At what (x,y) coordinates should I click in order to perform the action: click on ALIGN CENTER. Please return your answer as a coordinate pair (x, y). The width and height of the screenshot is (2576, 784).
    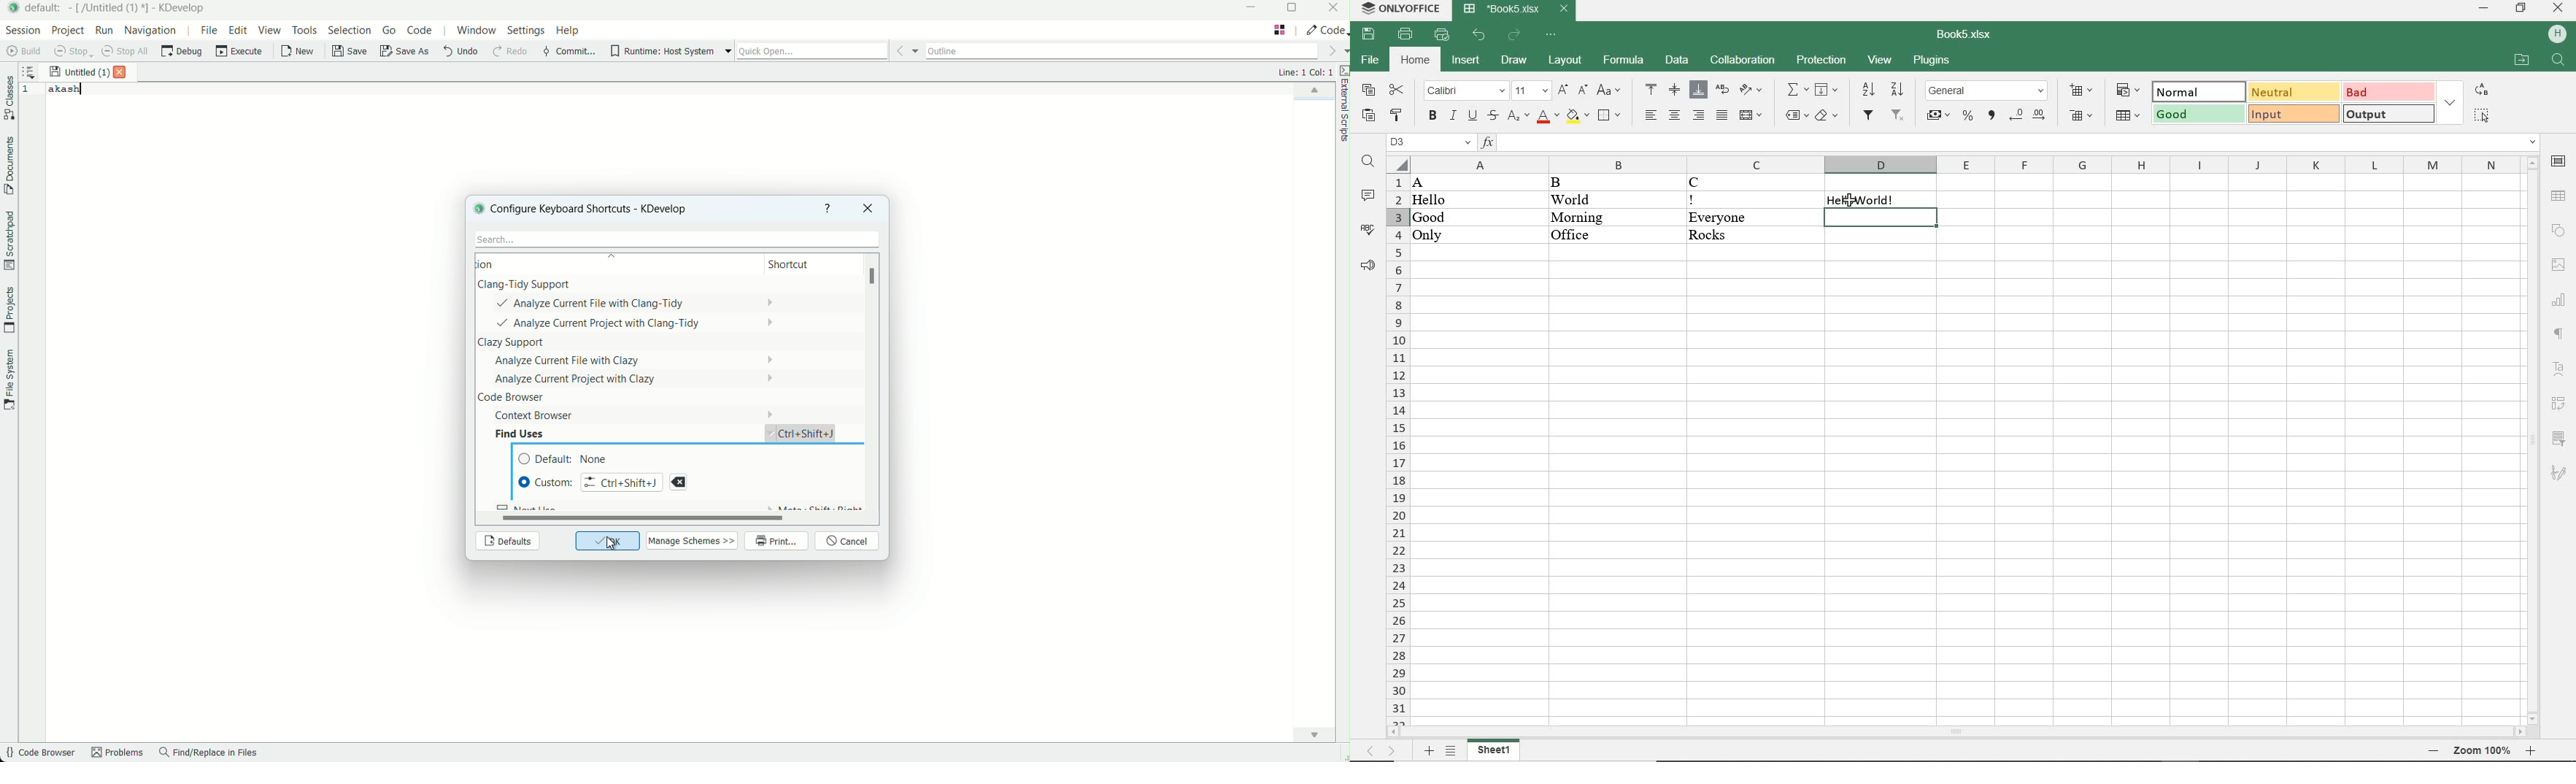
    Looking at the image, I should click on (1675, 89).